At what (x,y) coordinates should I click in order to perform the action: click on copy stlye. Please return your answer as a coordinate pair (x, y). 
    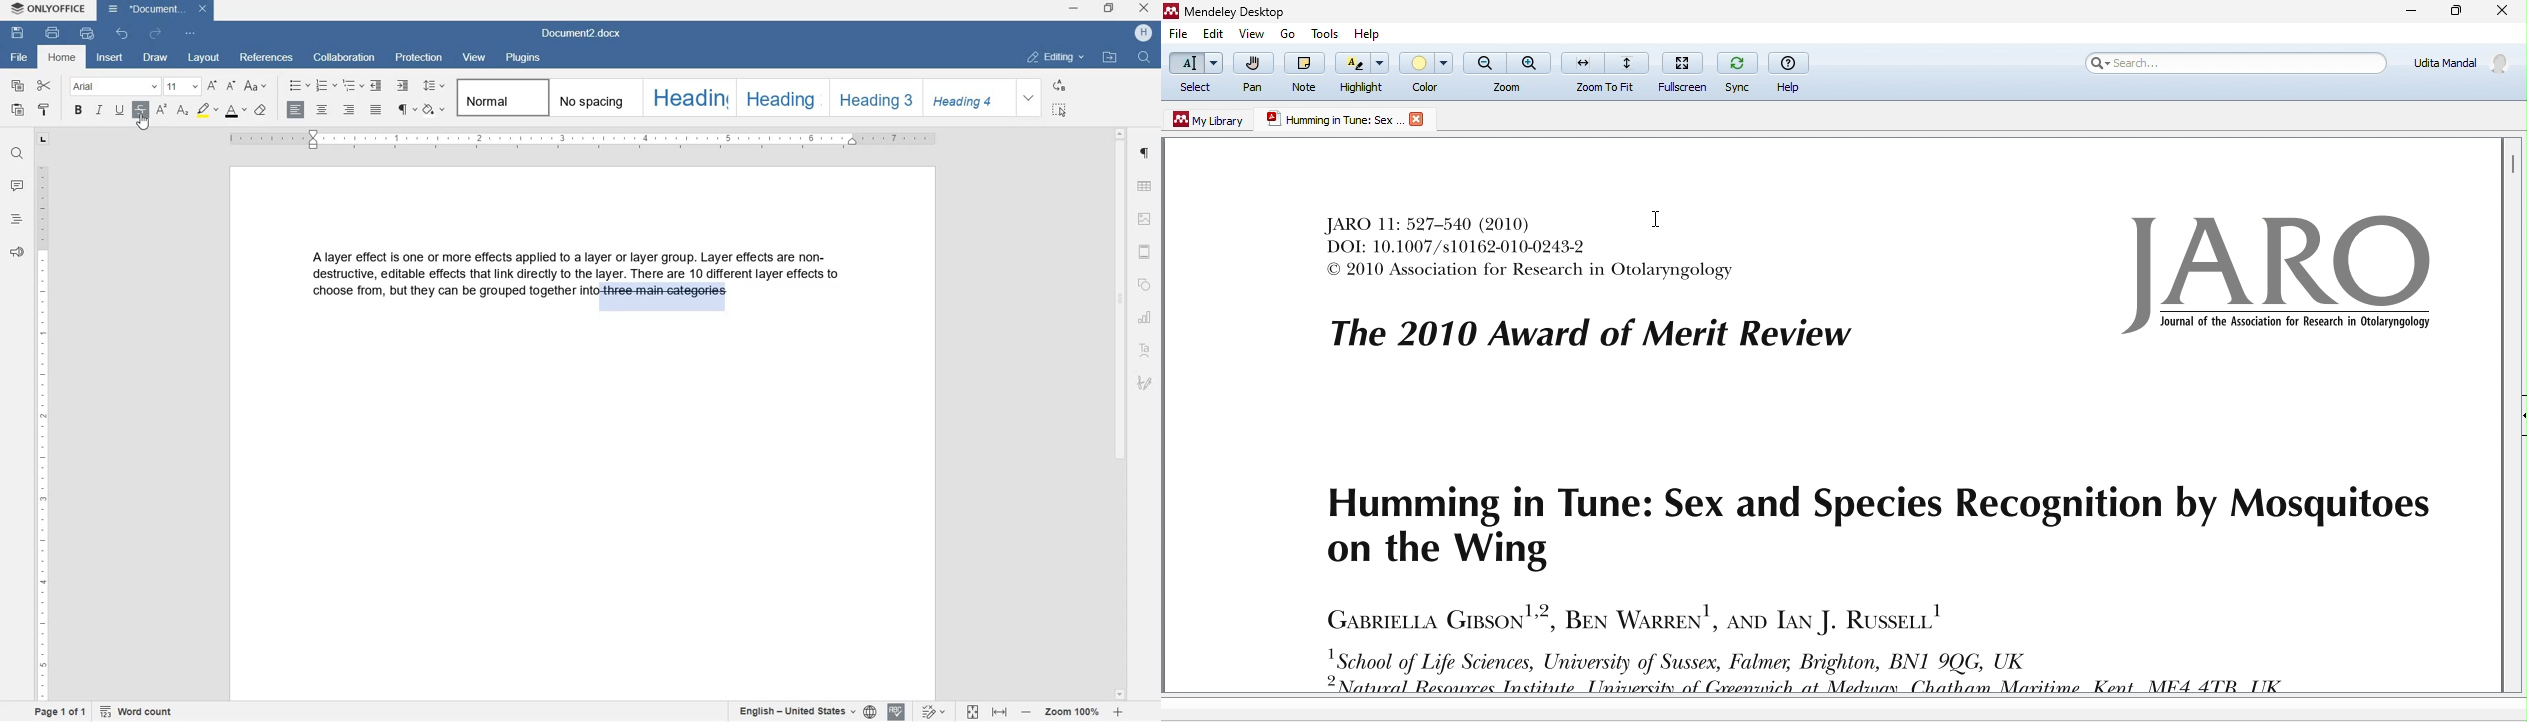
    Looking at the image, I should click on (43, 111).